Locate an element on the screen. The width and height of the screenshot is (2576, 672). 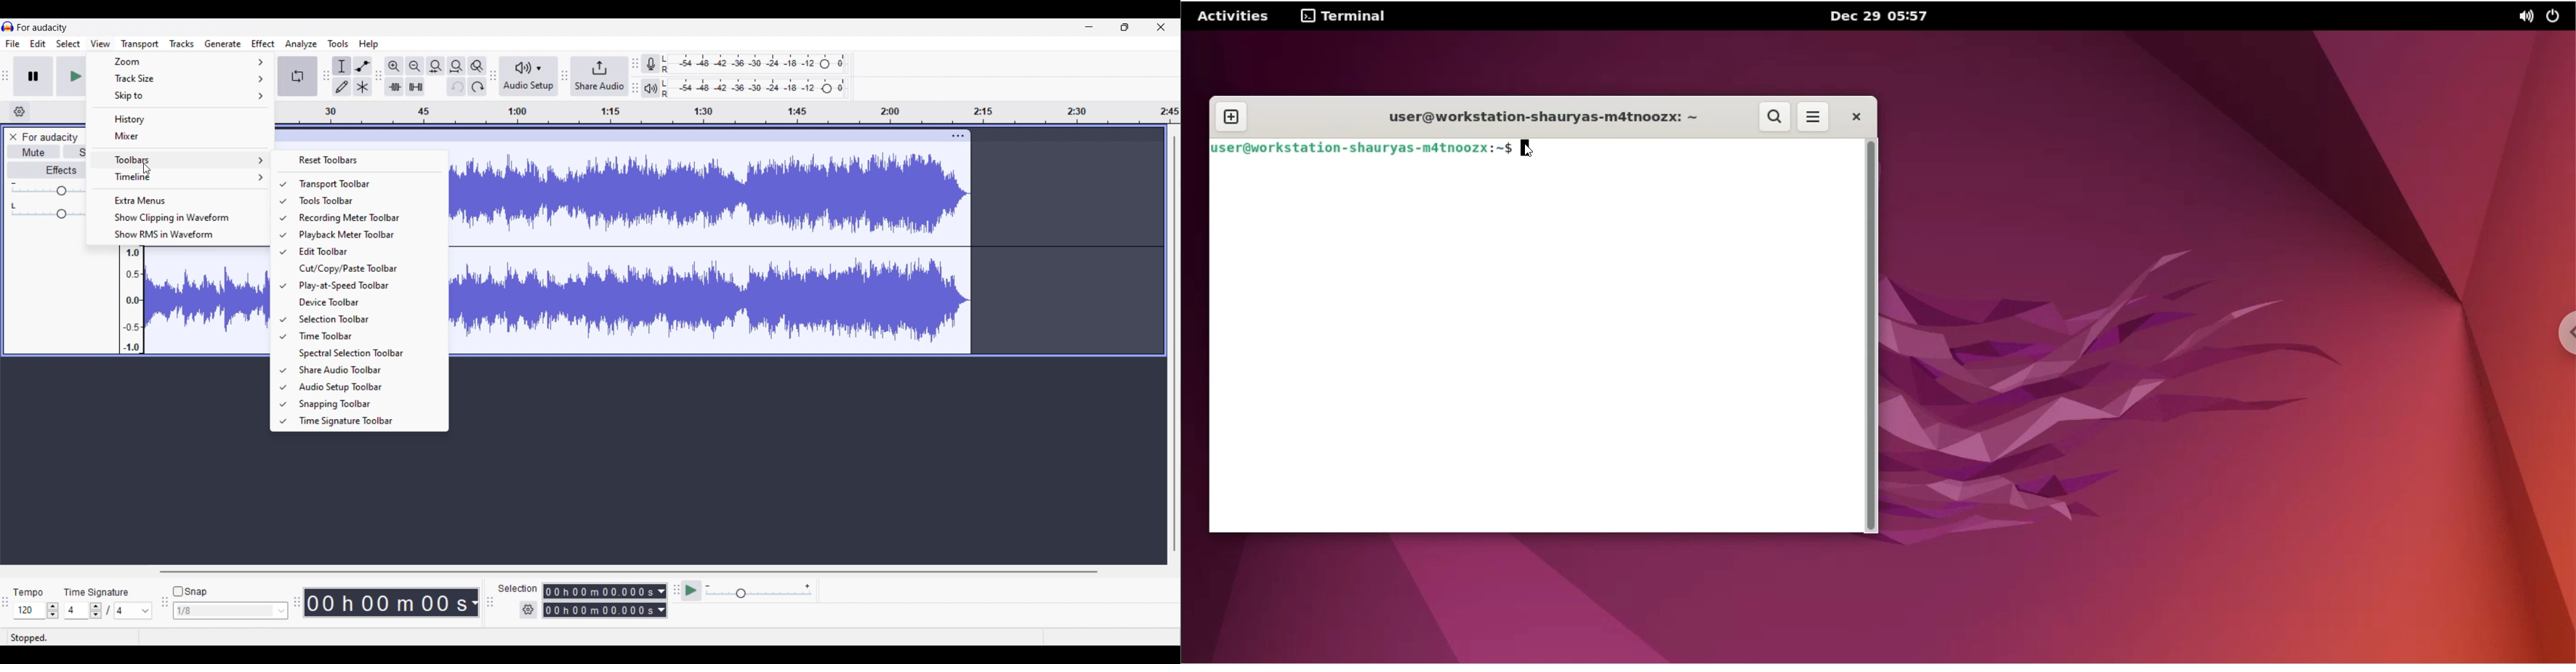
Effects is located at coordinates (46, 170).